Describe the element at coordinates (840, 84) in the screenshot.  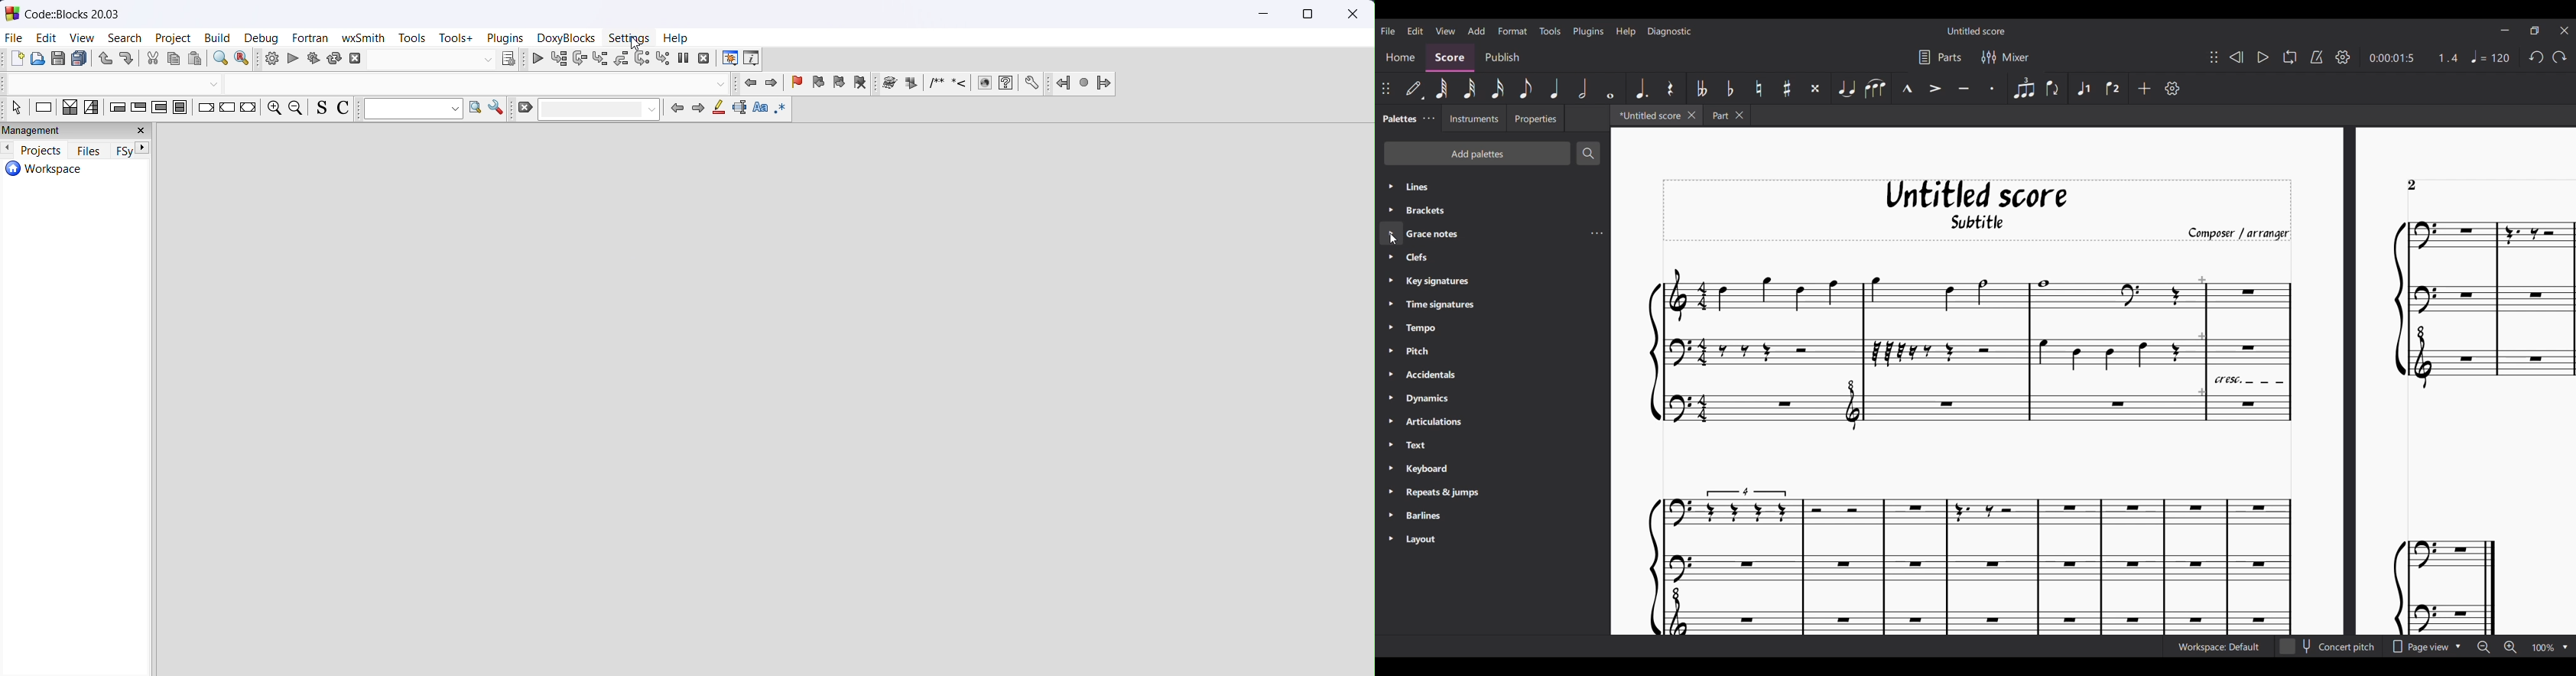
I see `next bookmark` at that location.